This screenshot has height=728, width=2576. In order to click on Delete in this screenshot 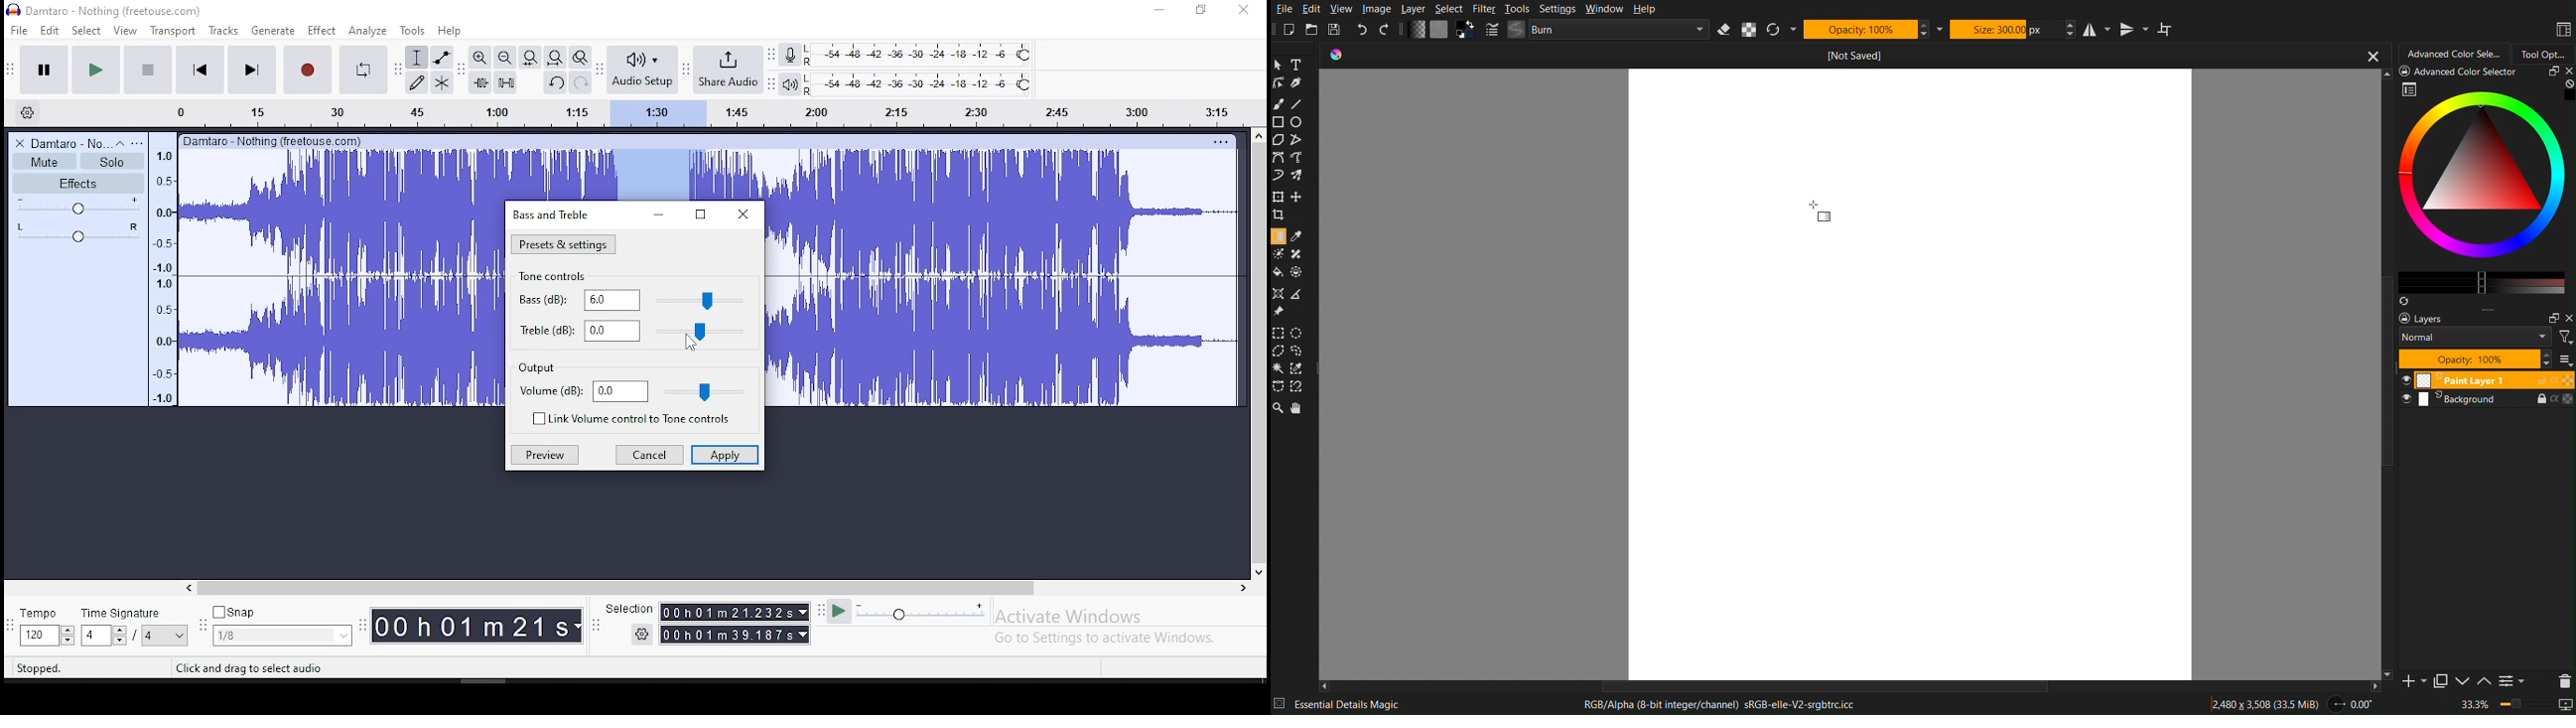, I will do `click(2561, 680)`.